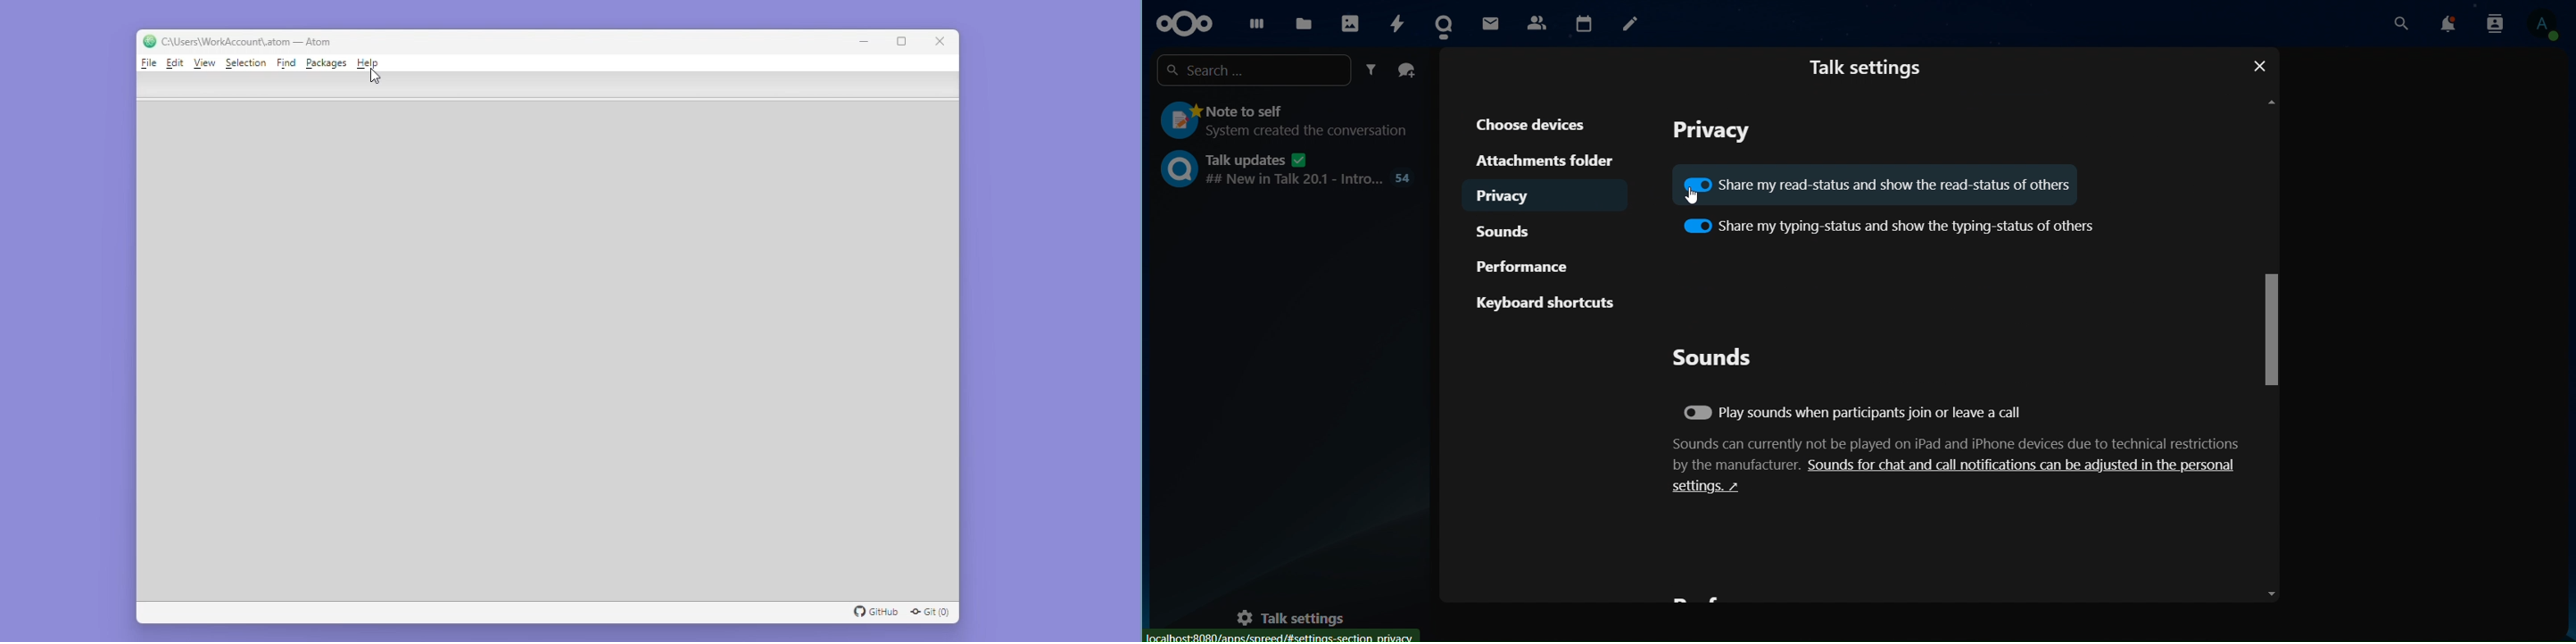  I want to click on search notifications, so click(2495, 25).